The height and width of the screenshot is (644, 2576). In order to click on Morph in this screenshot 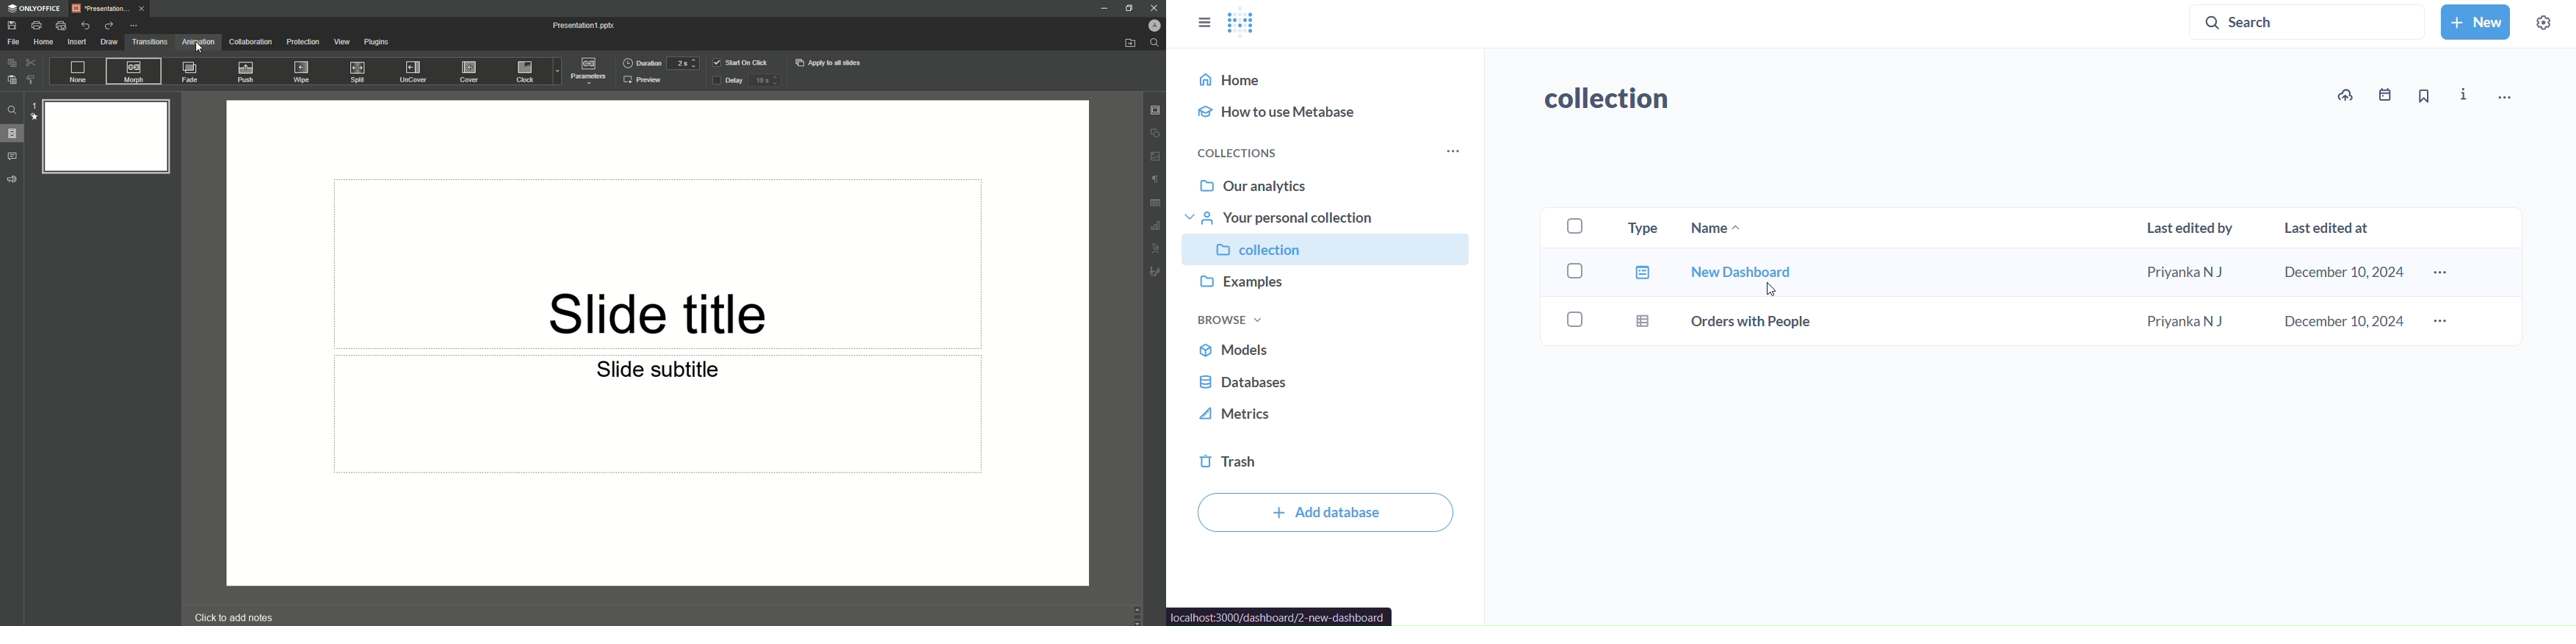, I will do `click(132, 71)`.